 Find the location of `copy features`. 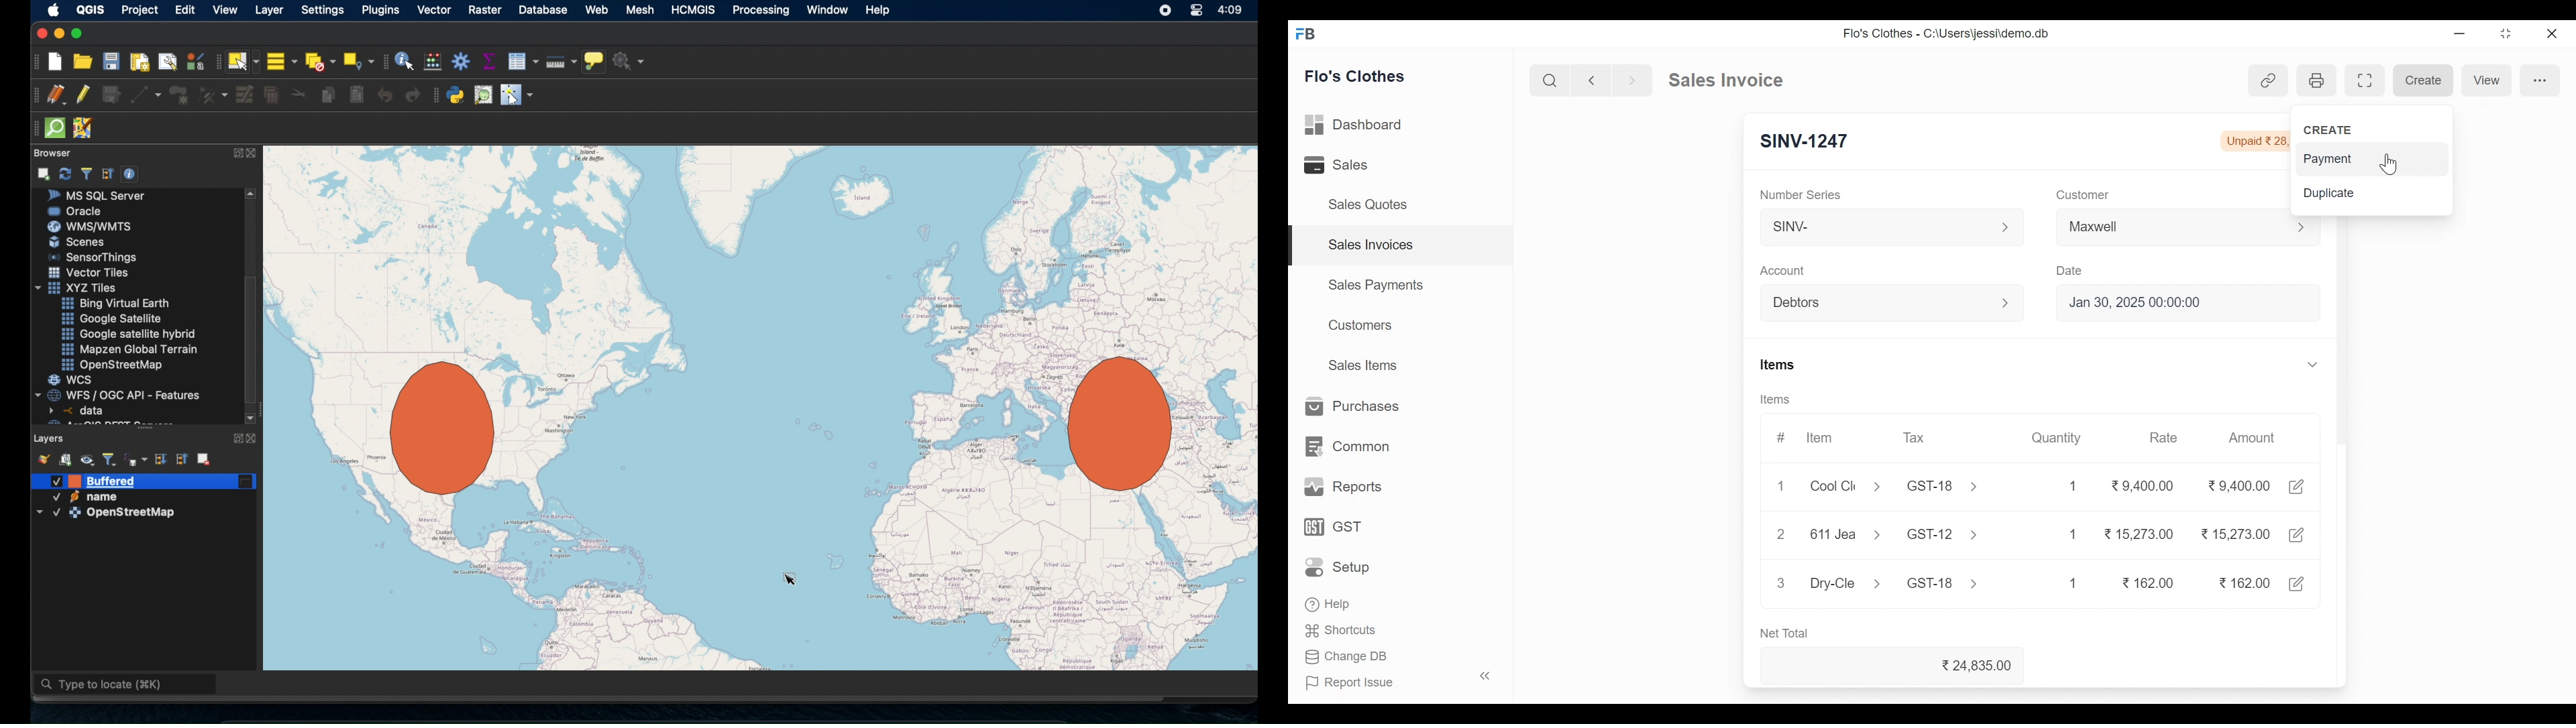

copy features is located at coordinates (328, 94).